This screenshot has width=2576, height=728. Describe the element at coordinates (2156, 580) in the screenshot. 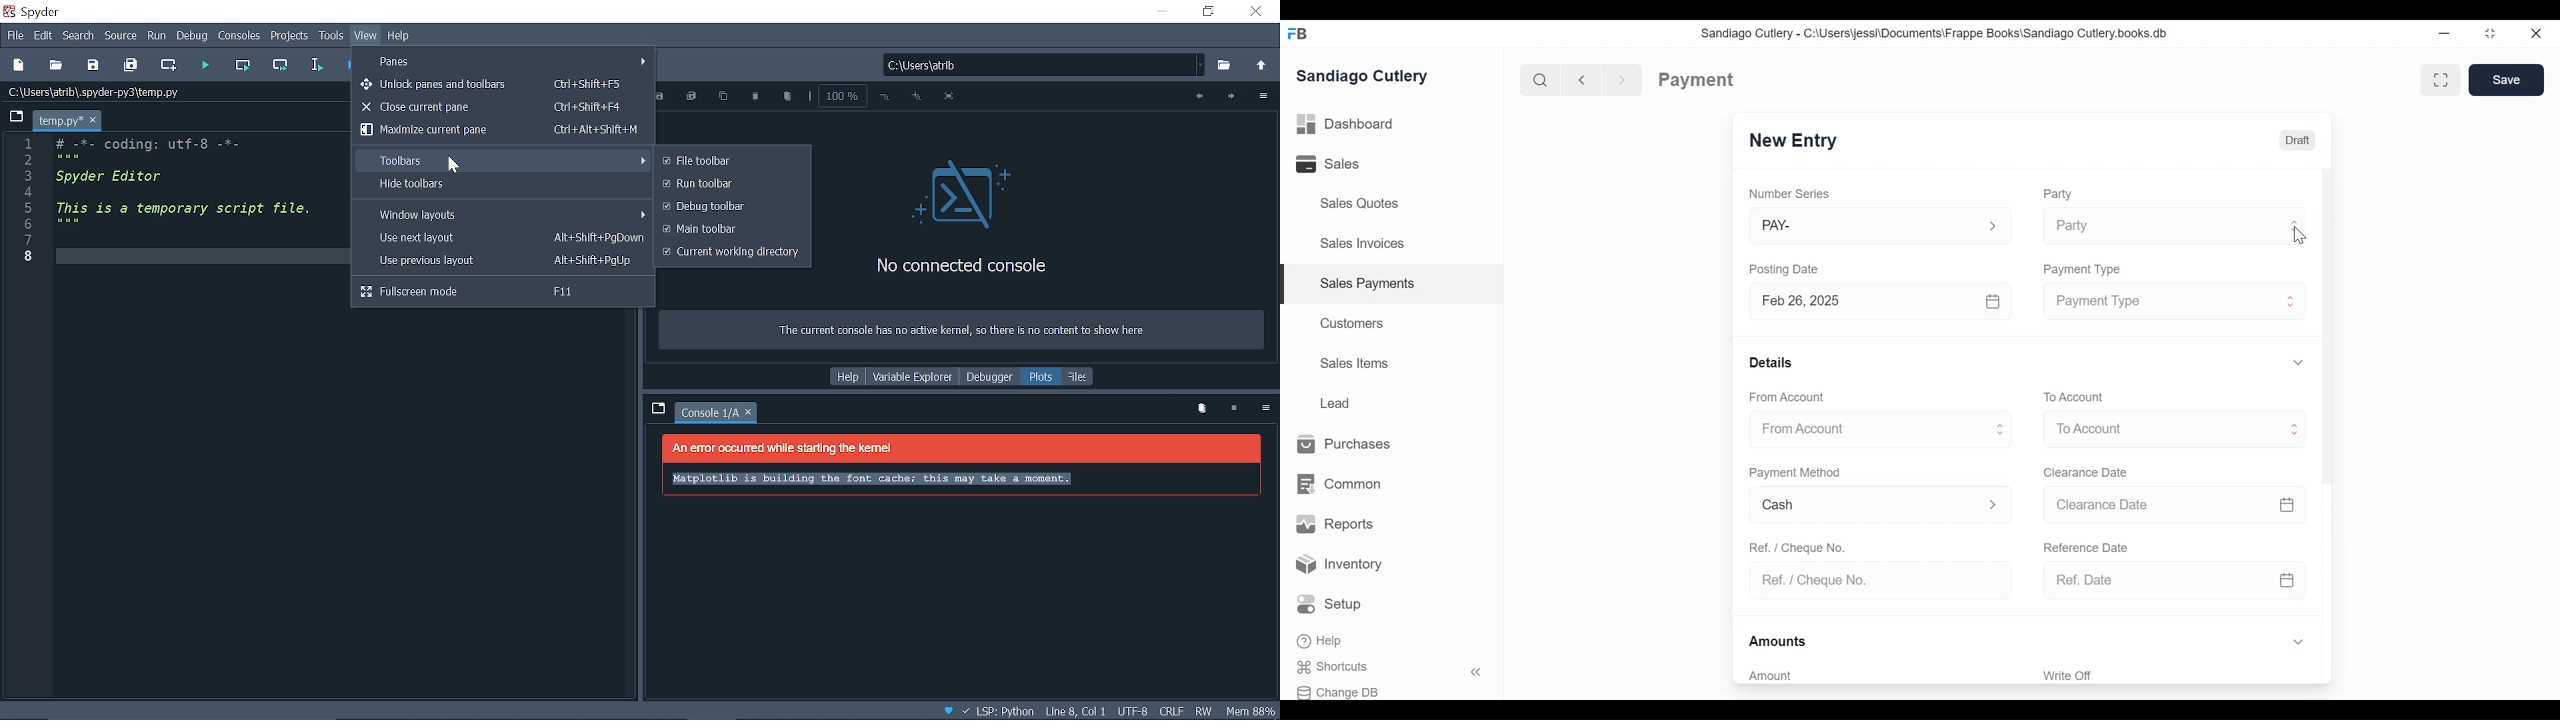

I see `Ref. Date` at that location.